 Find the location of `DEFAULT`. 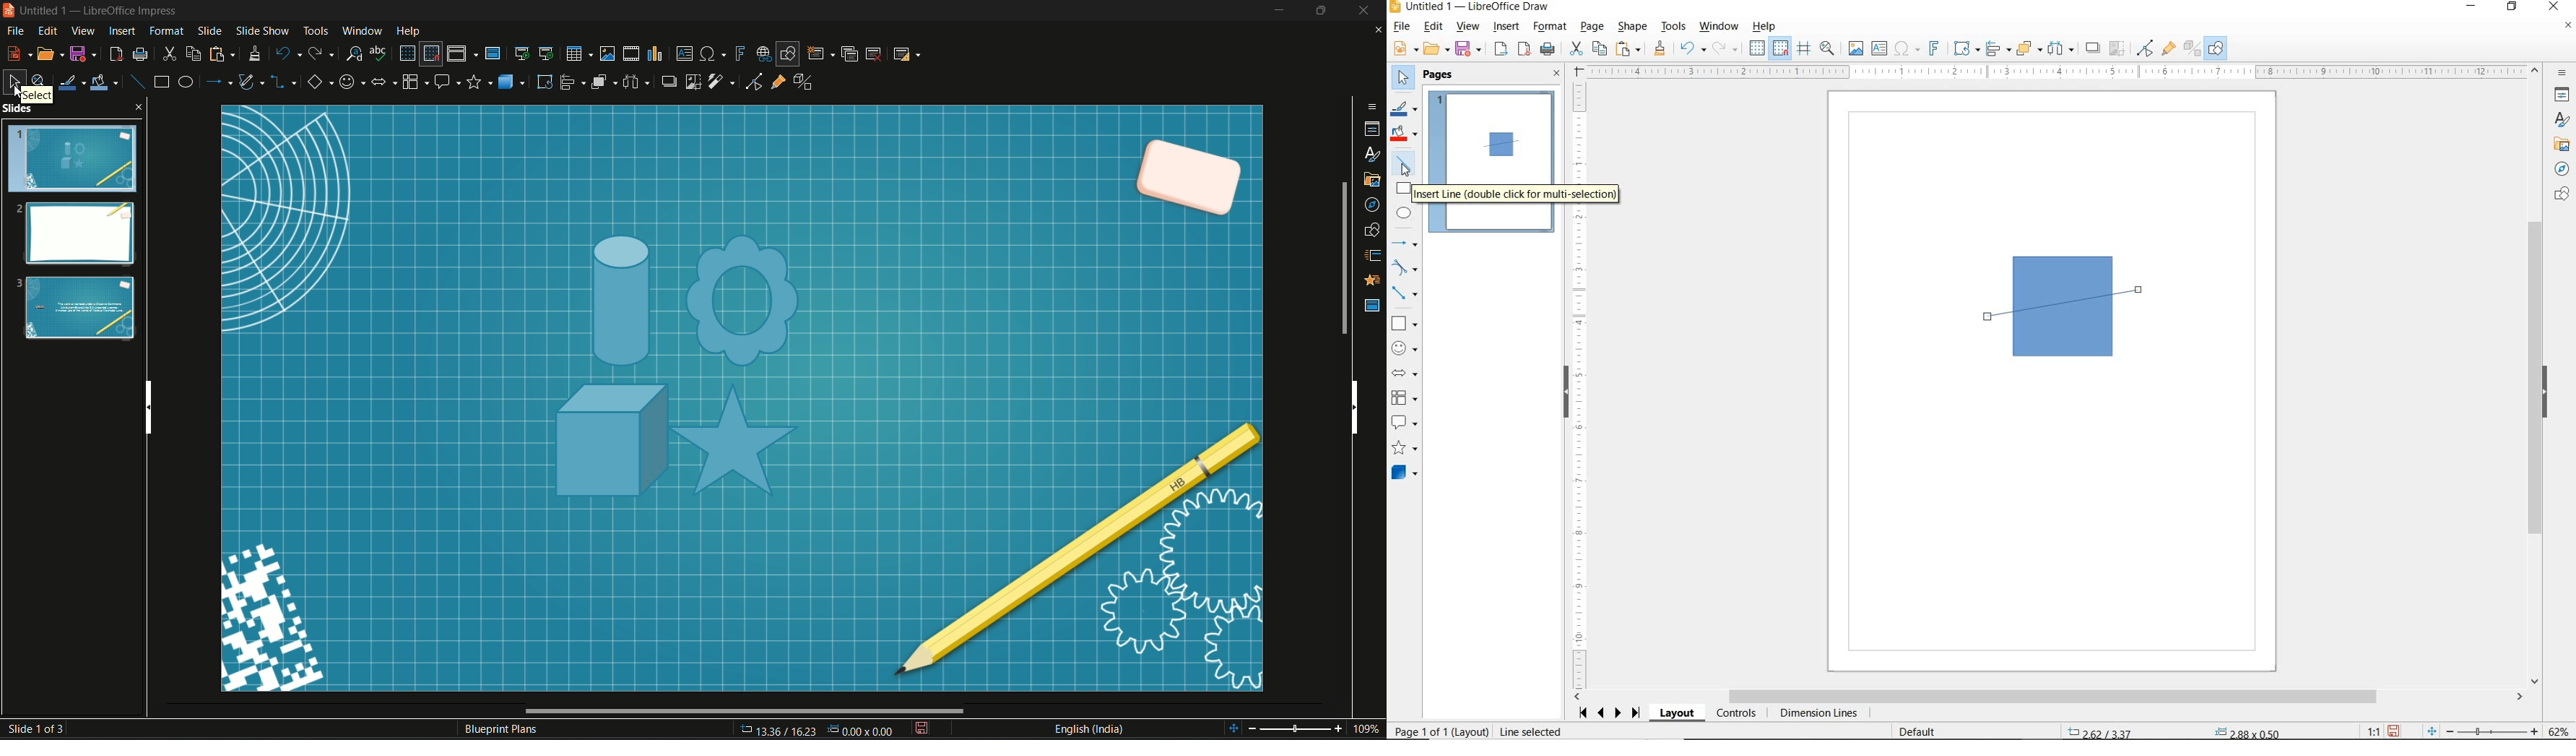

DEFAULT is located at coordinates (1922, 732).